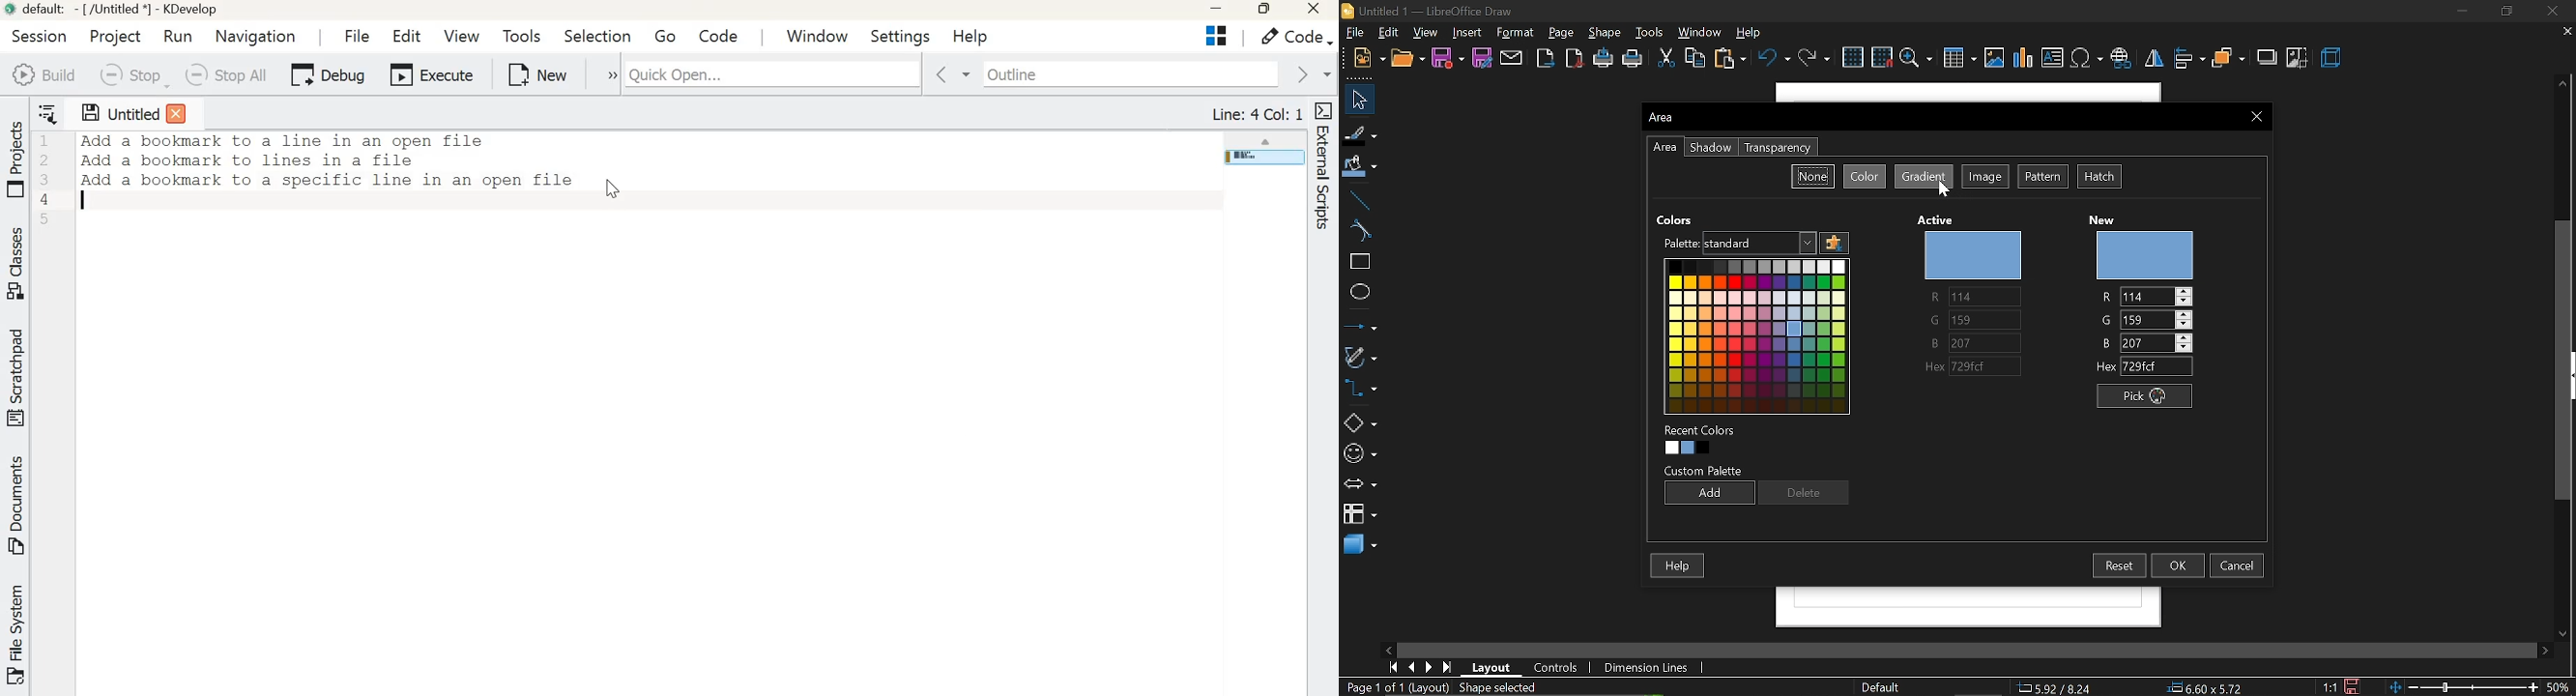 The width and height of the screenshot is (2576, 700). Describe the element at coordinates (1388, 33) in the screenshot. I see `edit` at that location.